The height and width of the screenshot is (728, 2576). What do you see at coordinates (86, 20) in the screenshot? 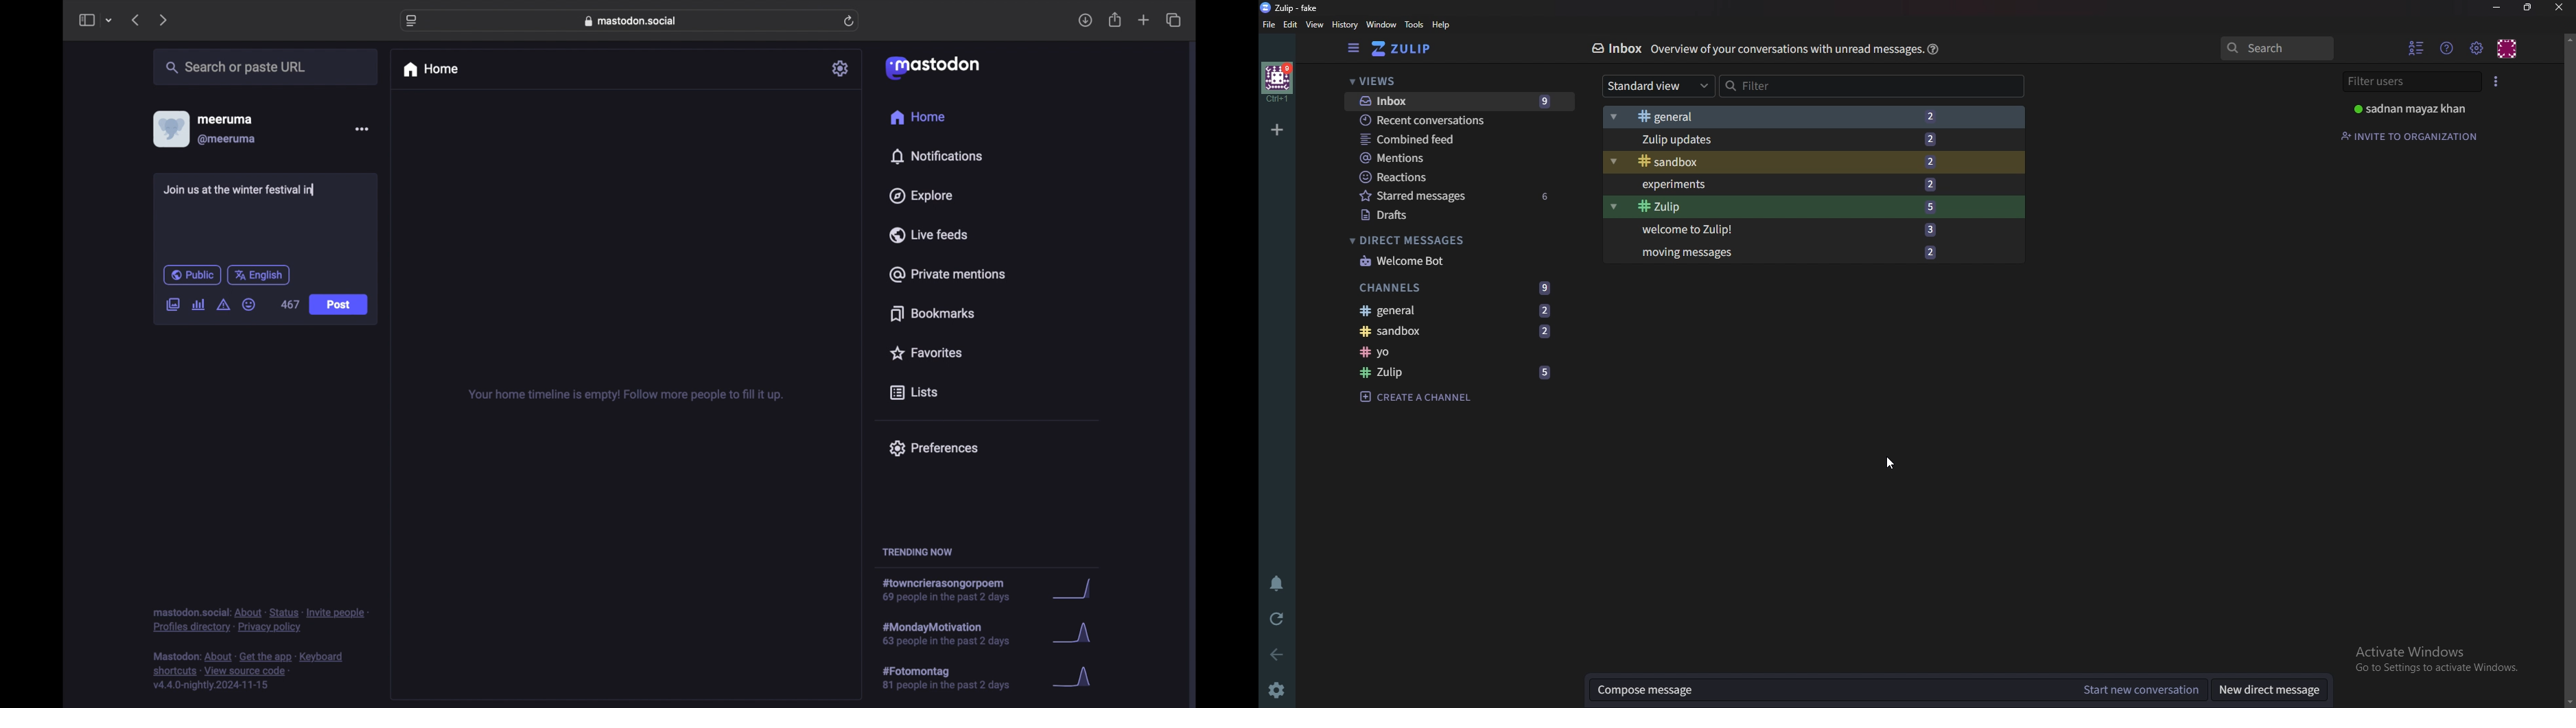
I see `sidebar` at bounding box center [86, 20].